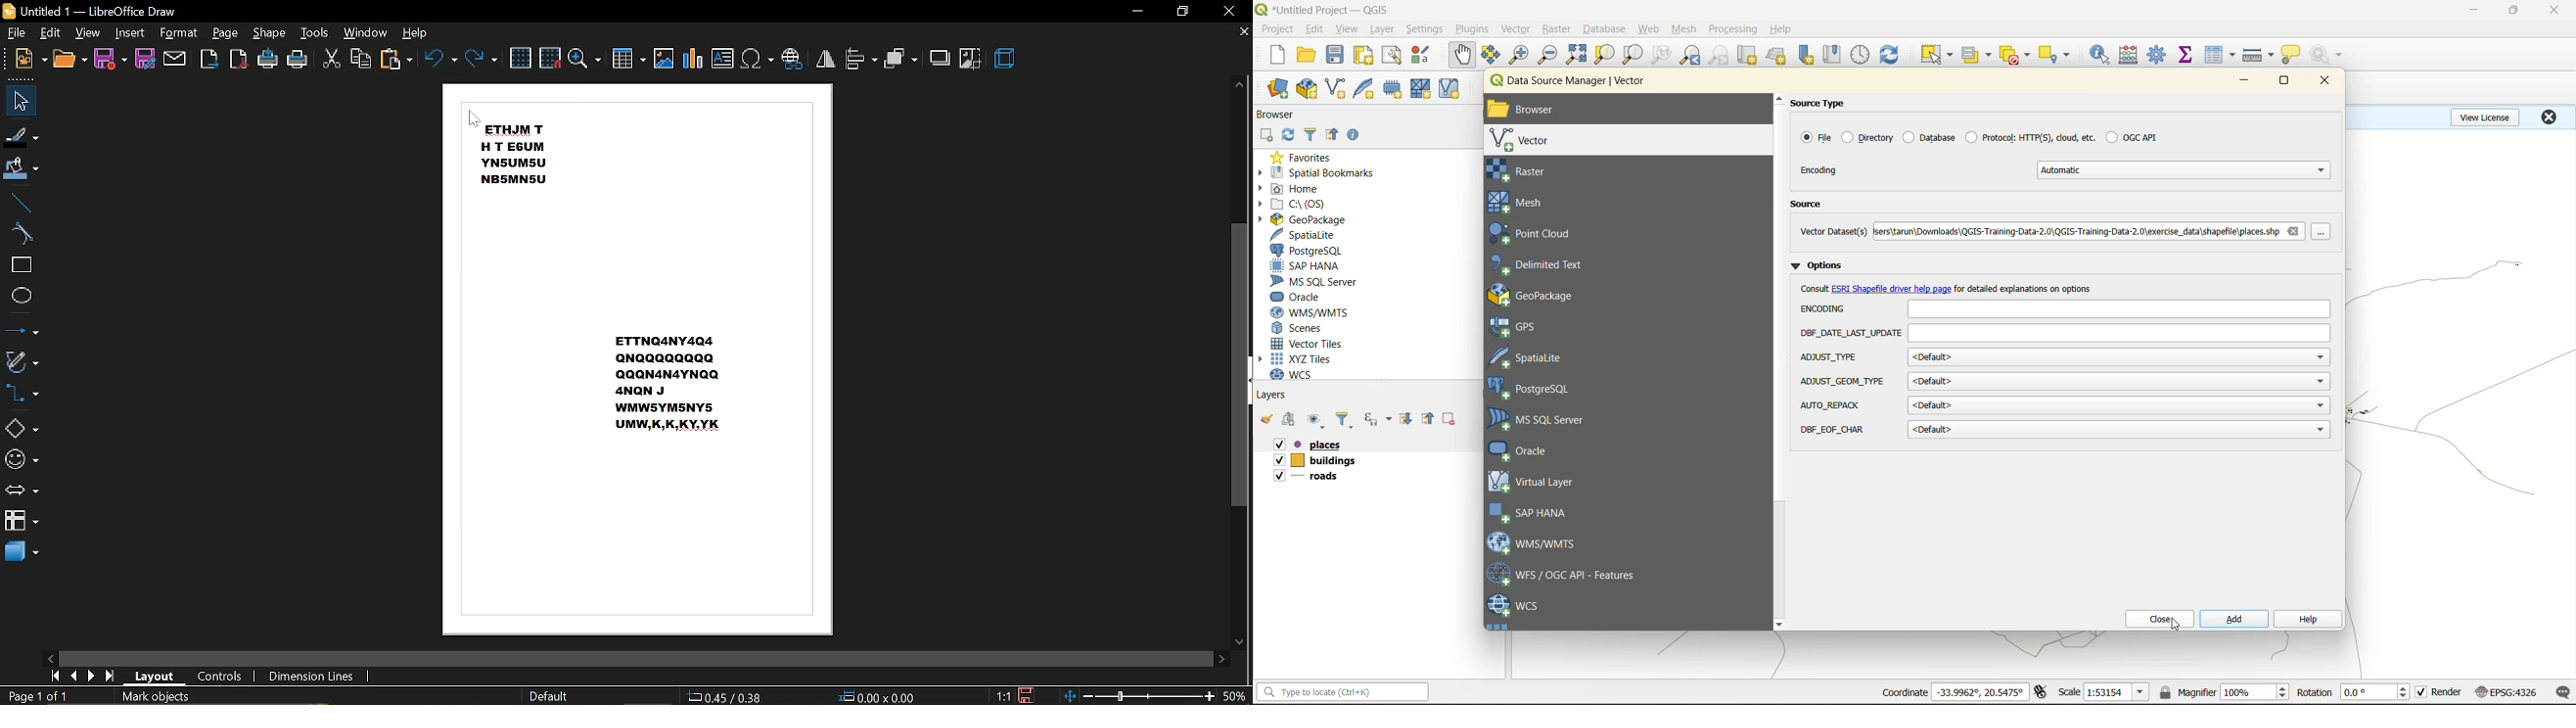  I want to click on layers, so click(1330, 445).